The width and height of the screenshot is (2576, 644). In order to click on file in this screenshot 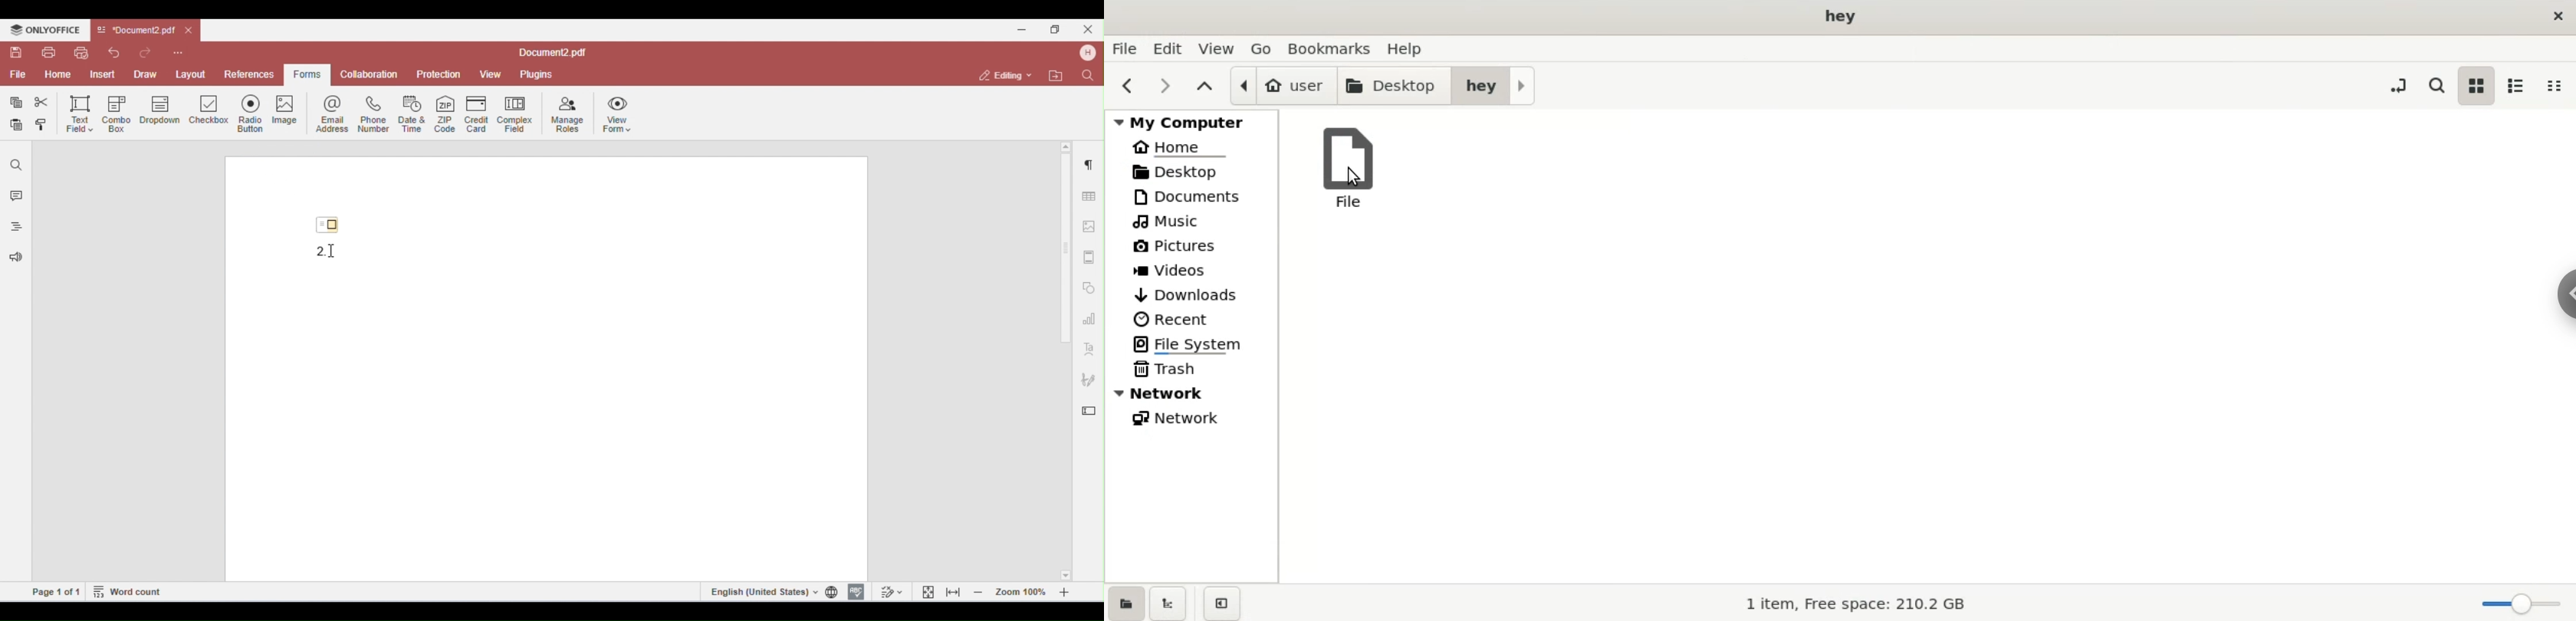, I will do `click(1354, 166)`.